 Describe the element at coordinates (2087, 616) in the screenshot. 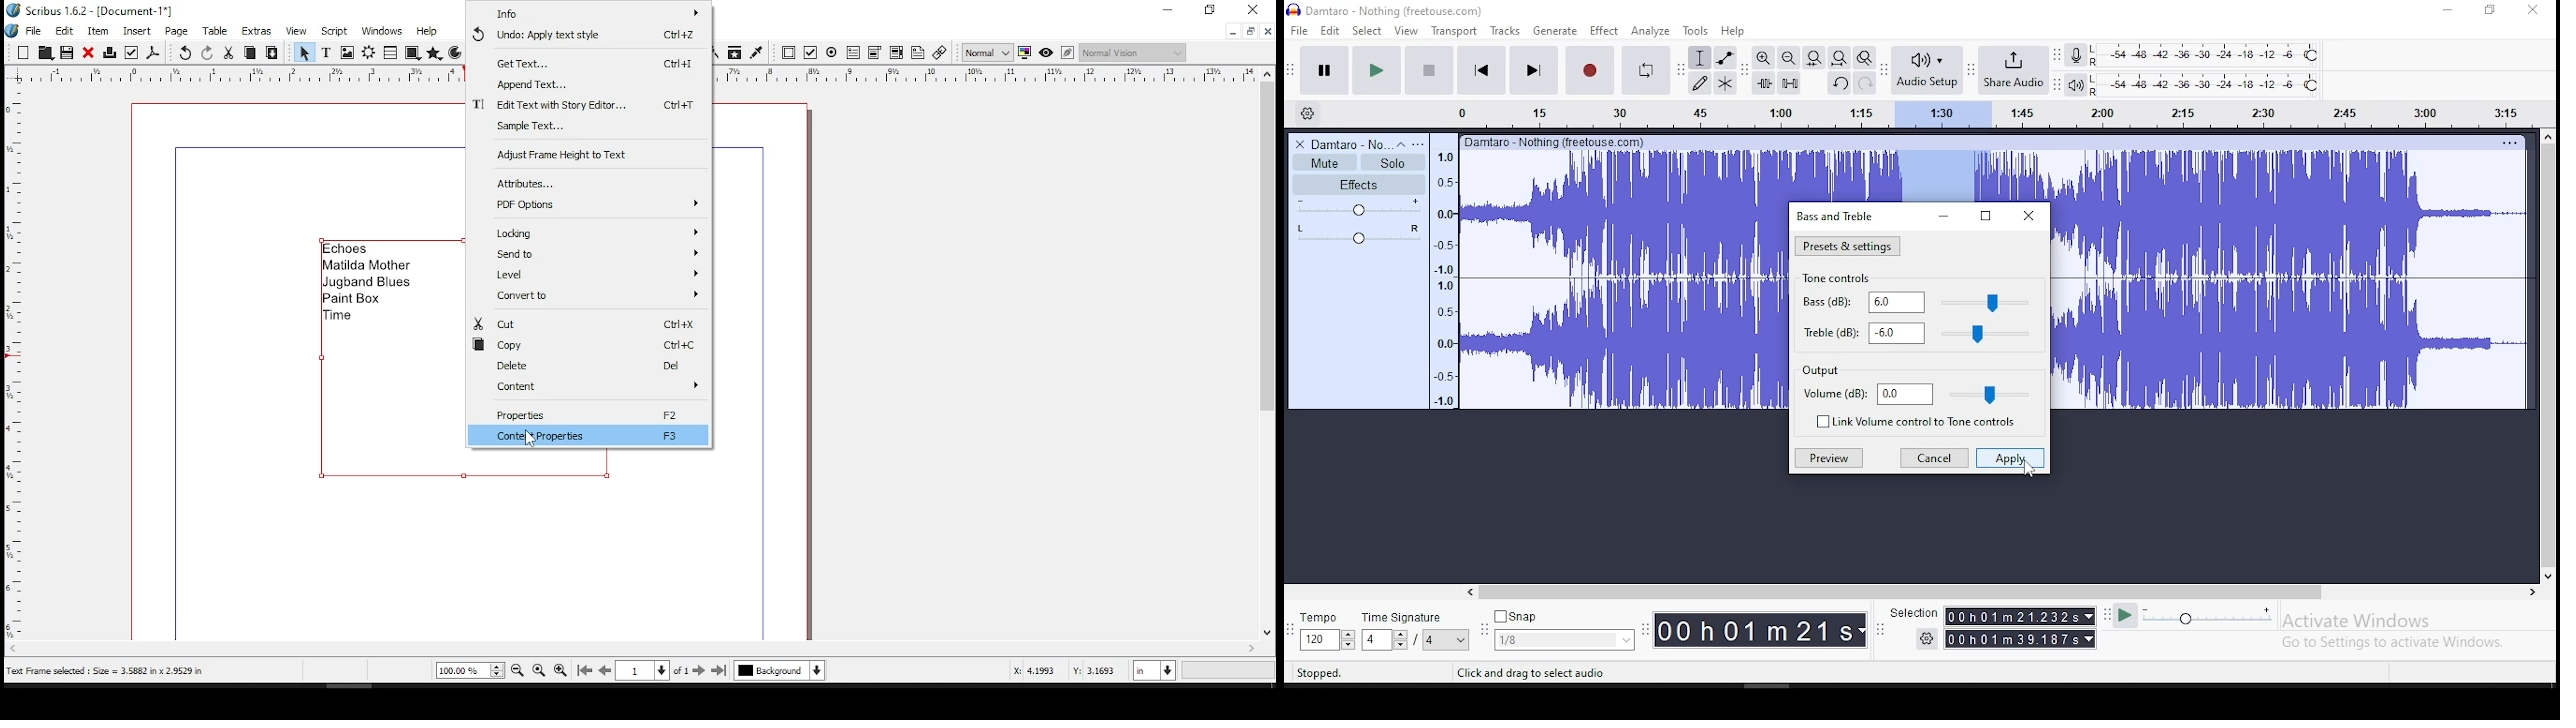

I see `drop down` at that location.